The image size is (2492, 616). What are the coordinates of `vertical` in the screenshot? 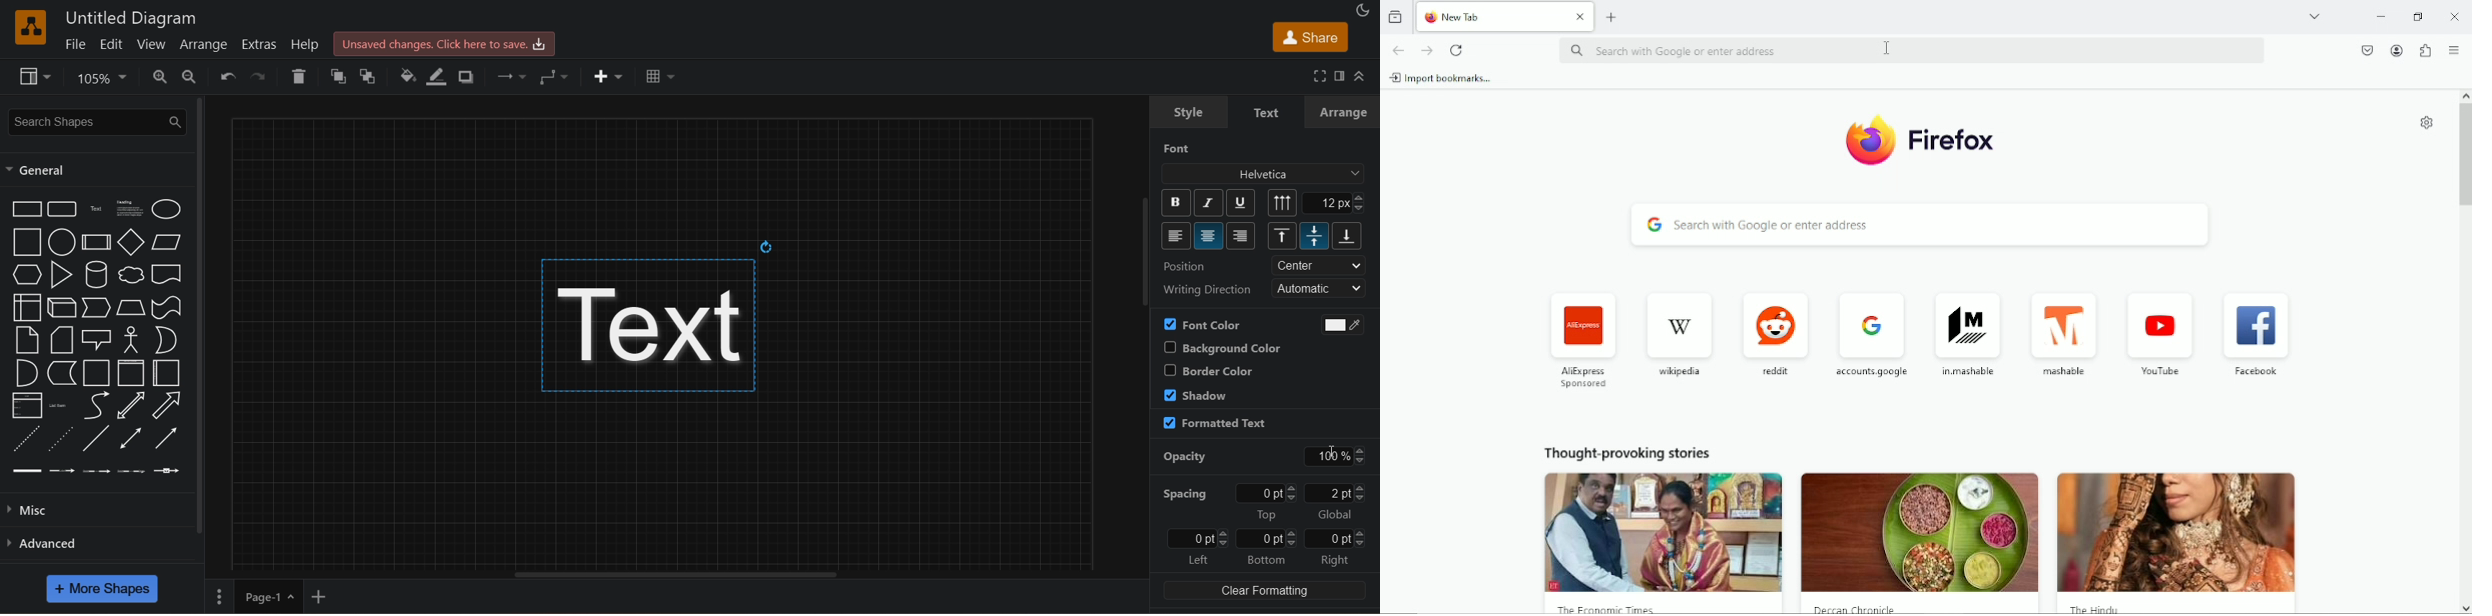 It's located at (1283, 203).